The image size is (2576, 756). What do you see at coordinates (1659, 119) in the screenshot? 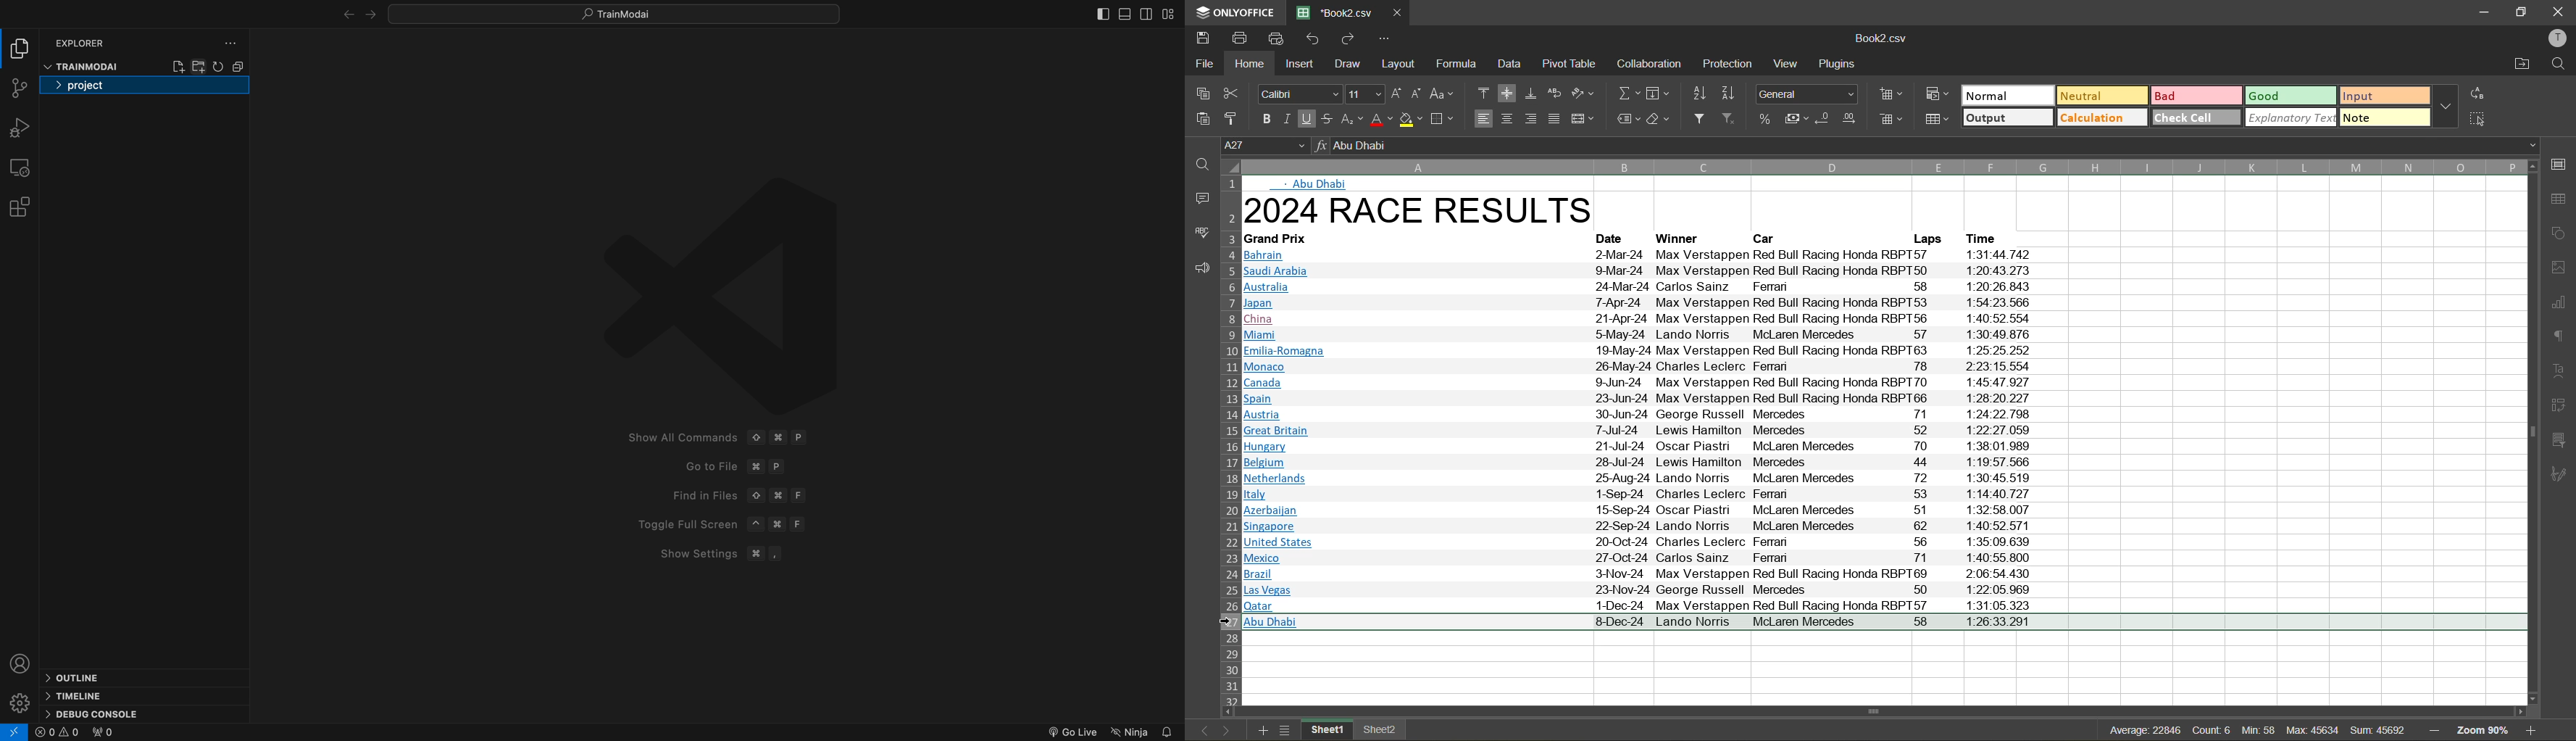
I see `clear` at bounding box center [1659, 119].